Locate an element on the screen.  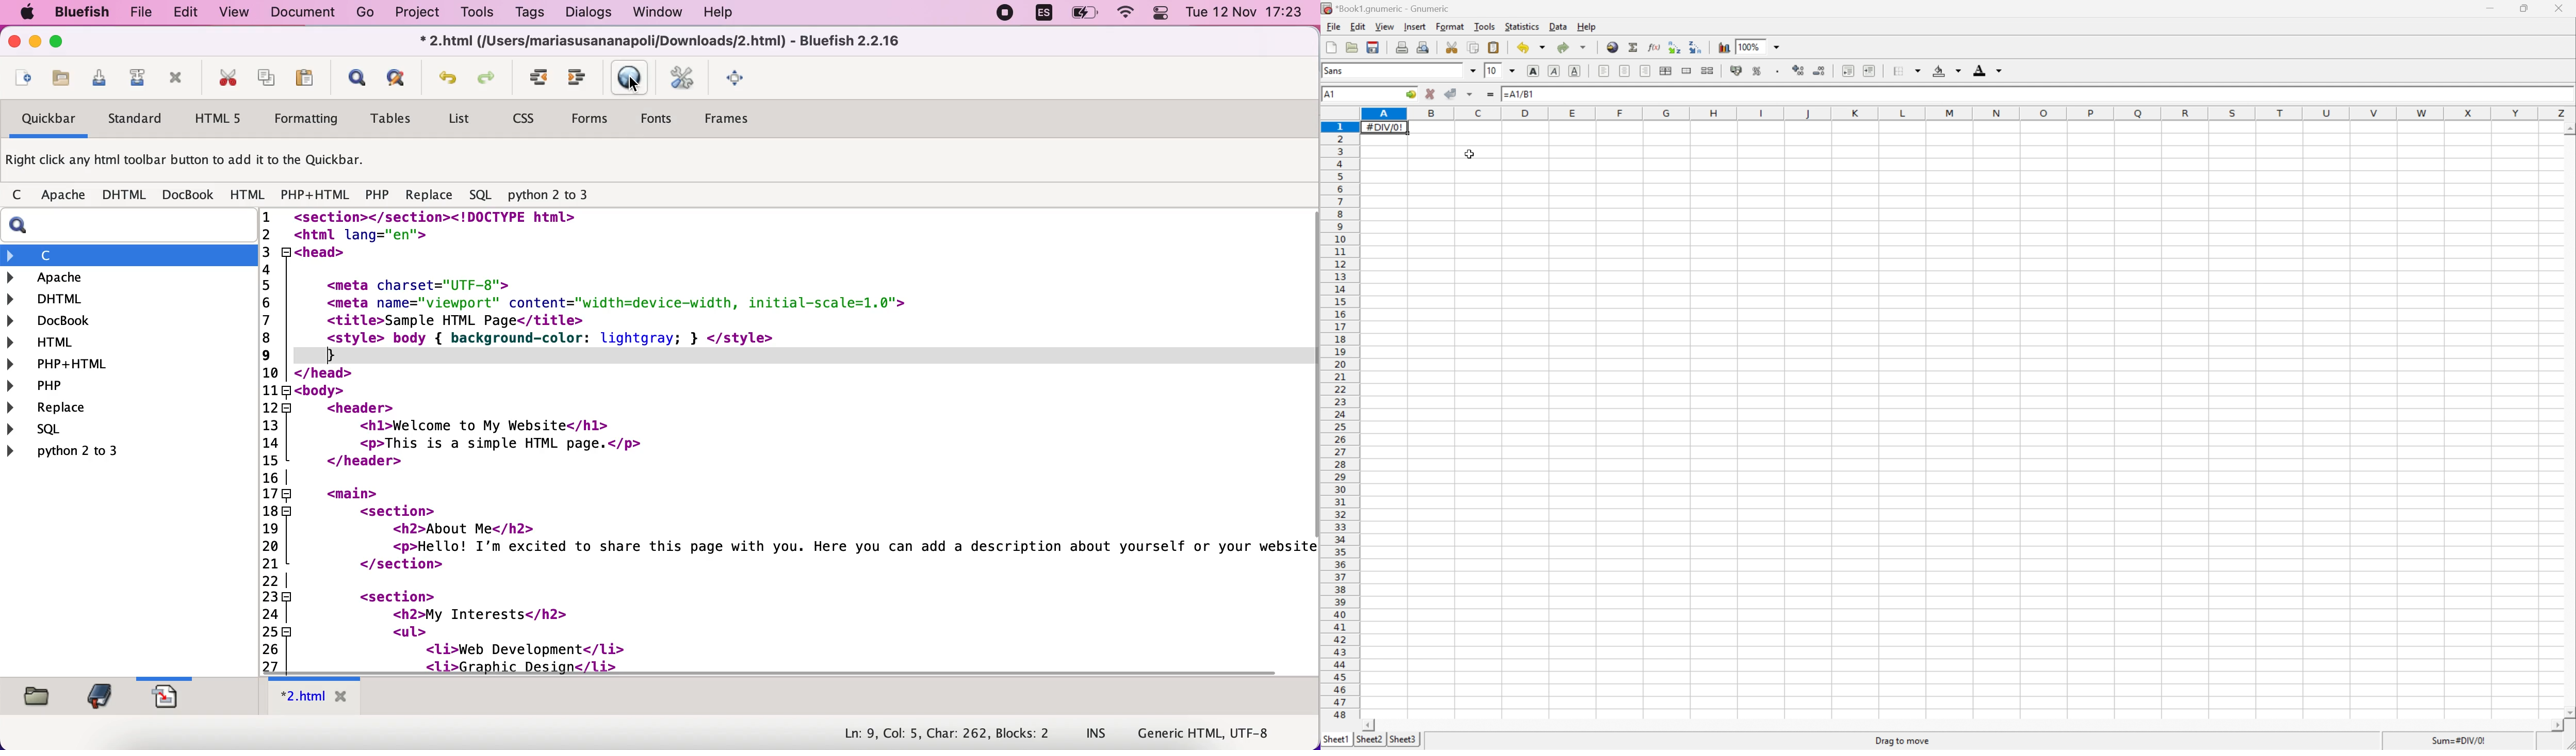
Scroll right is located at coordinates (2548, 726).